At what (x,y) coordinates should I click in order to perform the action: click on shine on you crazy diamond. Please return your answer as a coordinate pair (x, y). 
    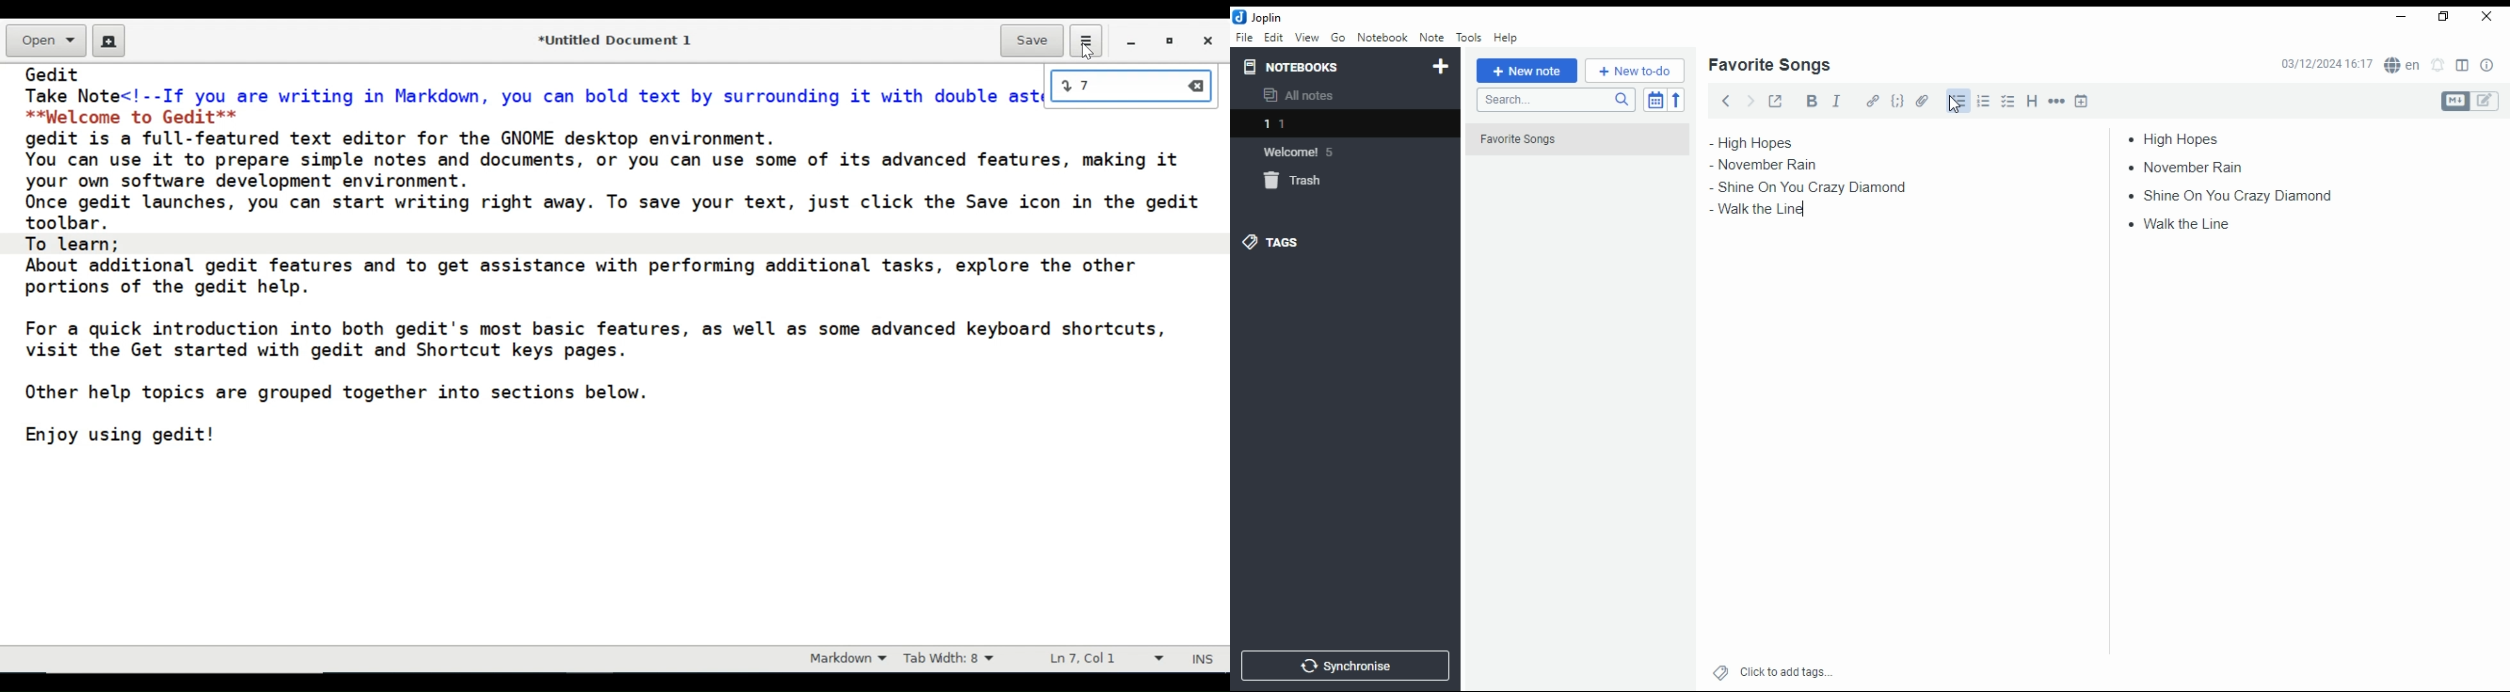
    Looking at the image, I should click on (2228, 194).